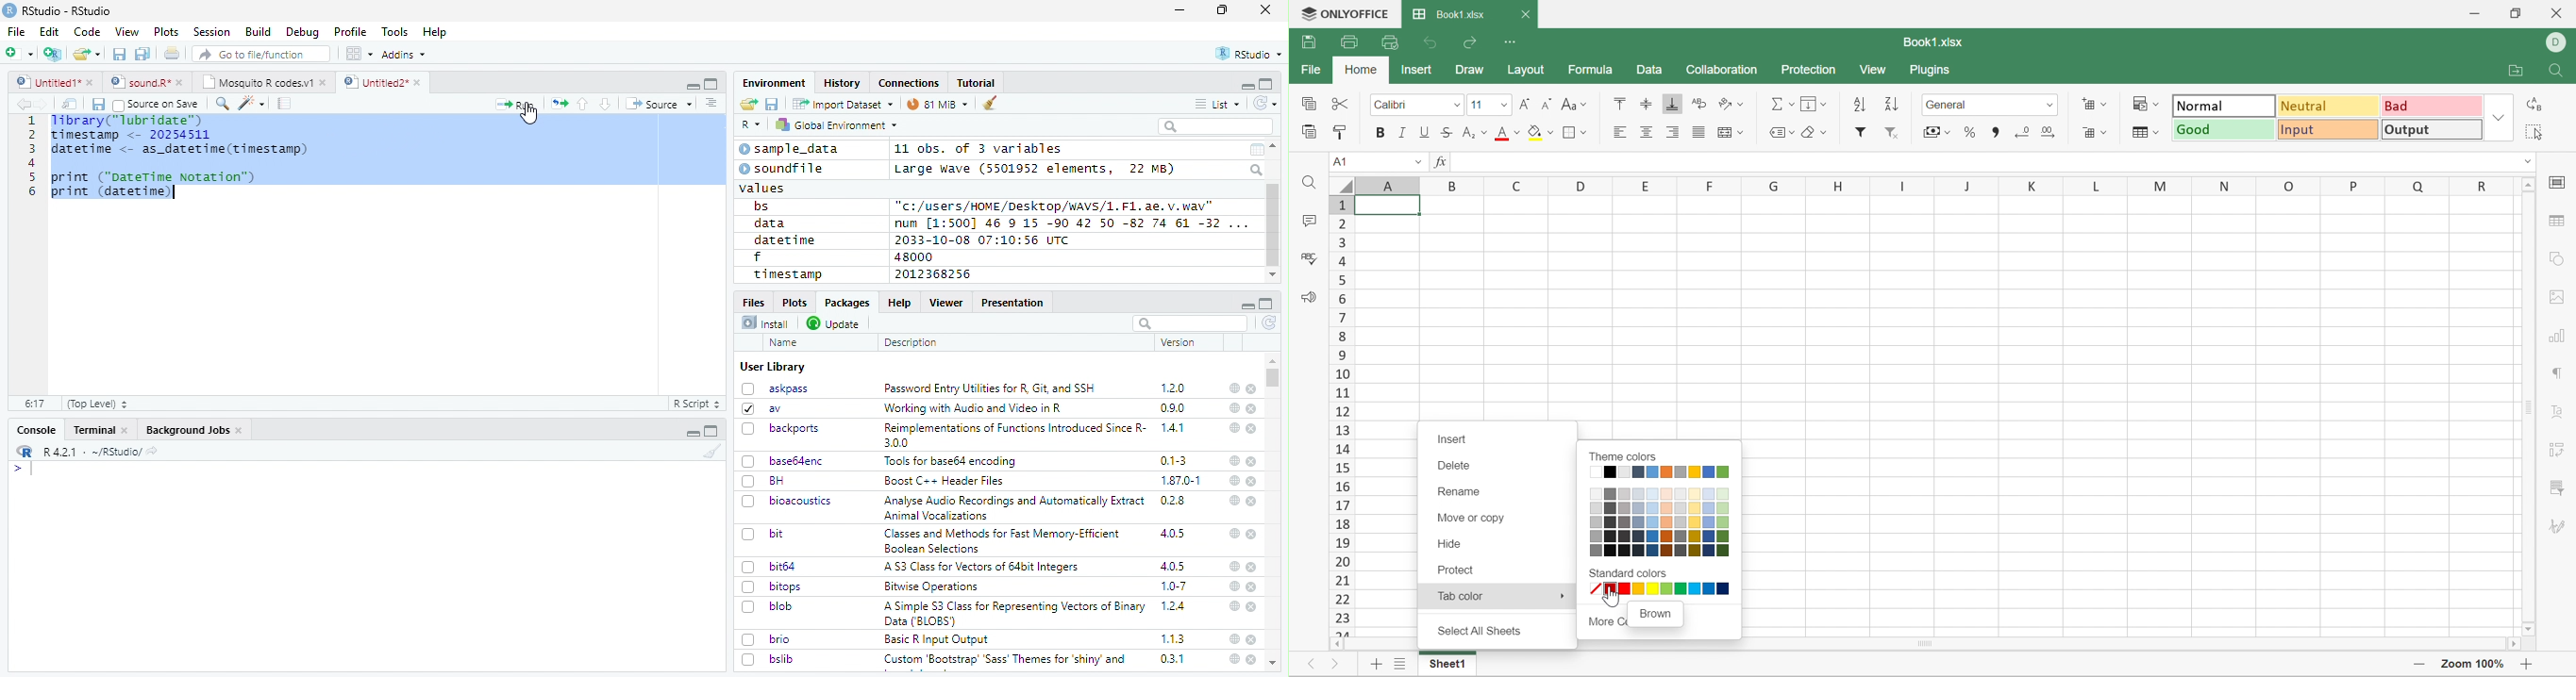 The image size is (2576, 700). I want to click on askpass, so click(774, 388).